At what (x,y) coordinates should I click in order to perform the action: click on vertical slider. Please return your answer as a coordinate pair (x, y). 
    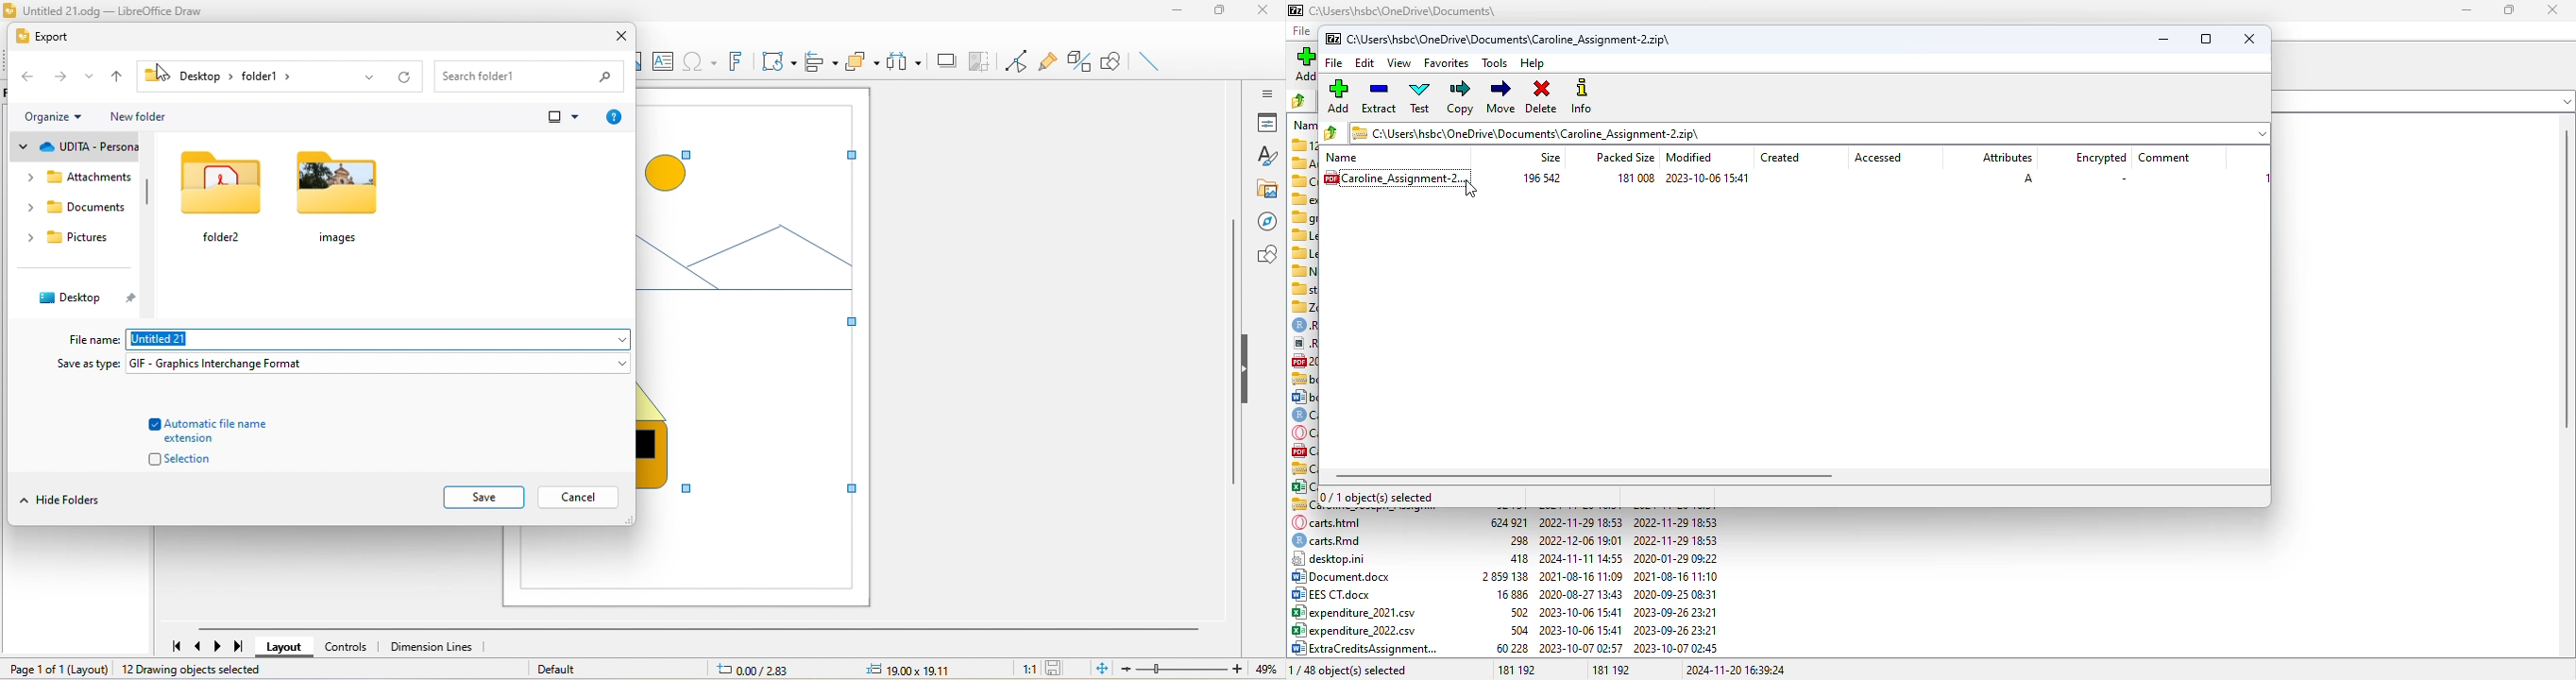
    Looking at the image, I should click on (1234, 351).